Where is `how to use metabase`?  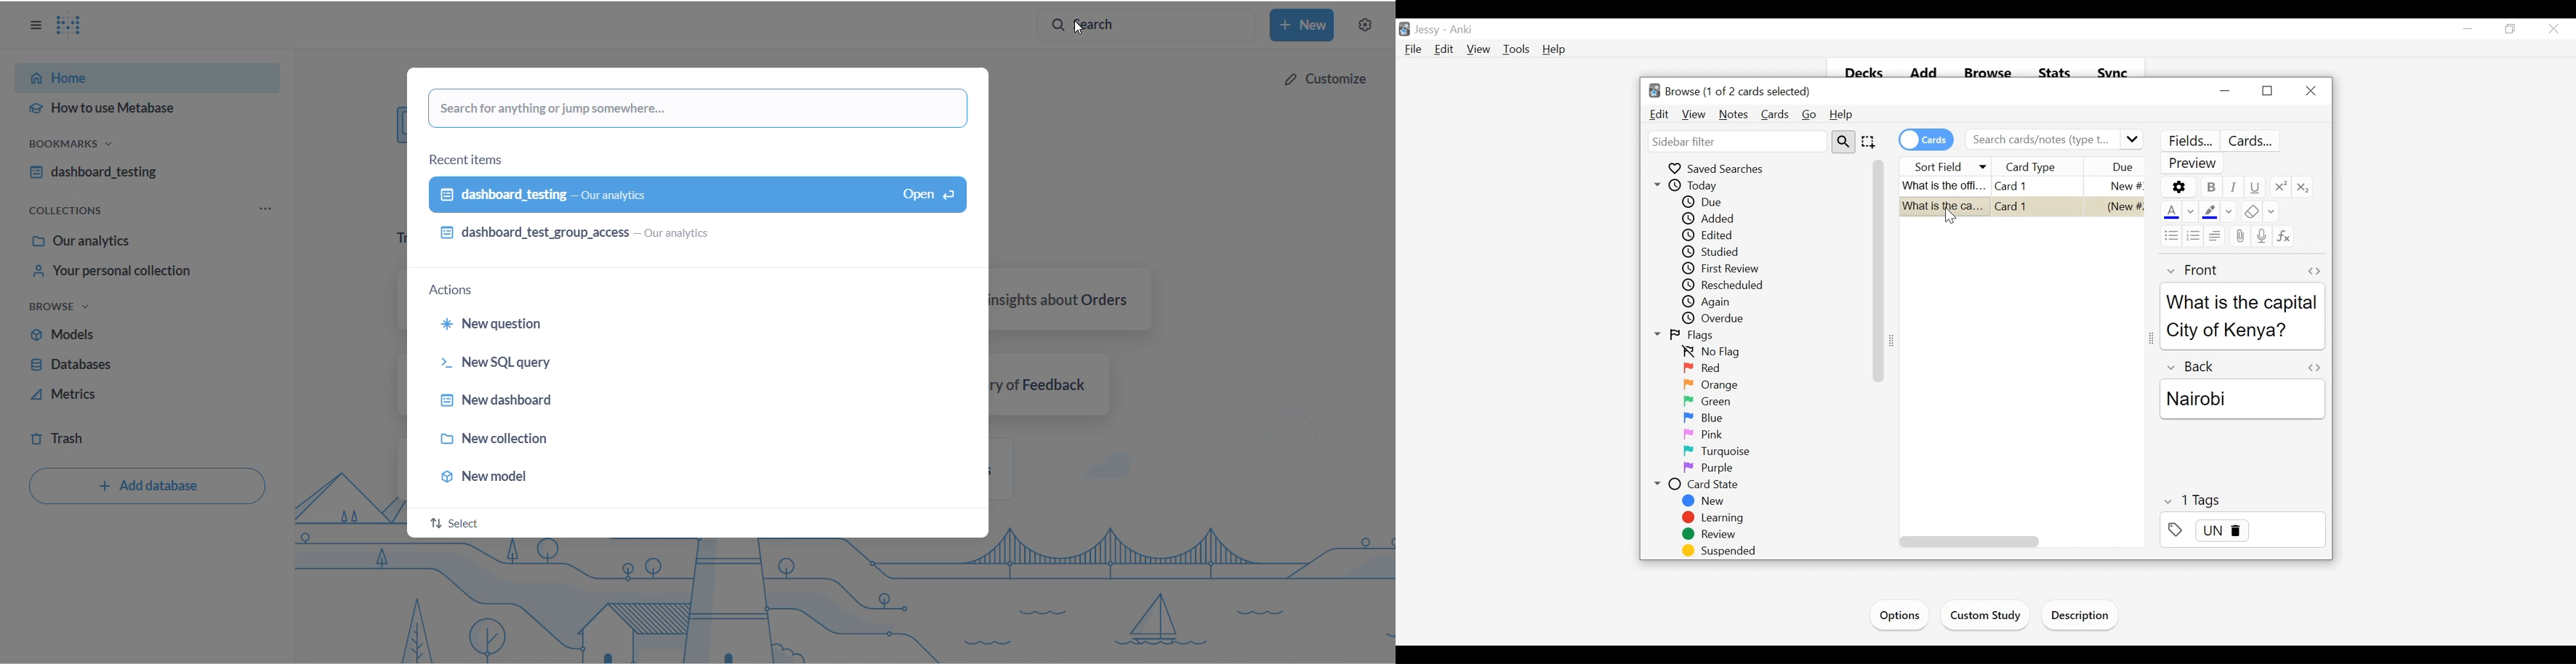
how to use metabase is located at coordinates (149, 110).